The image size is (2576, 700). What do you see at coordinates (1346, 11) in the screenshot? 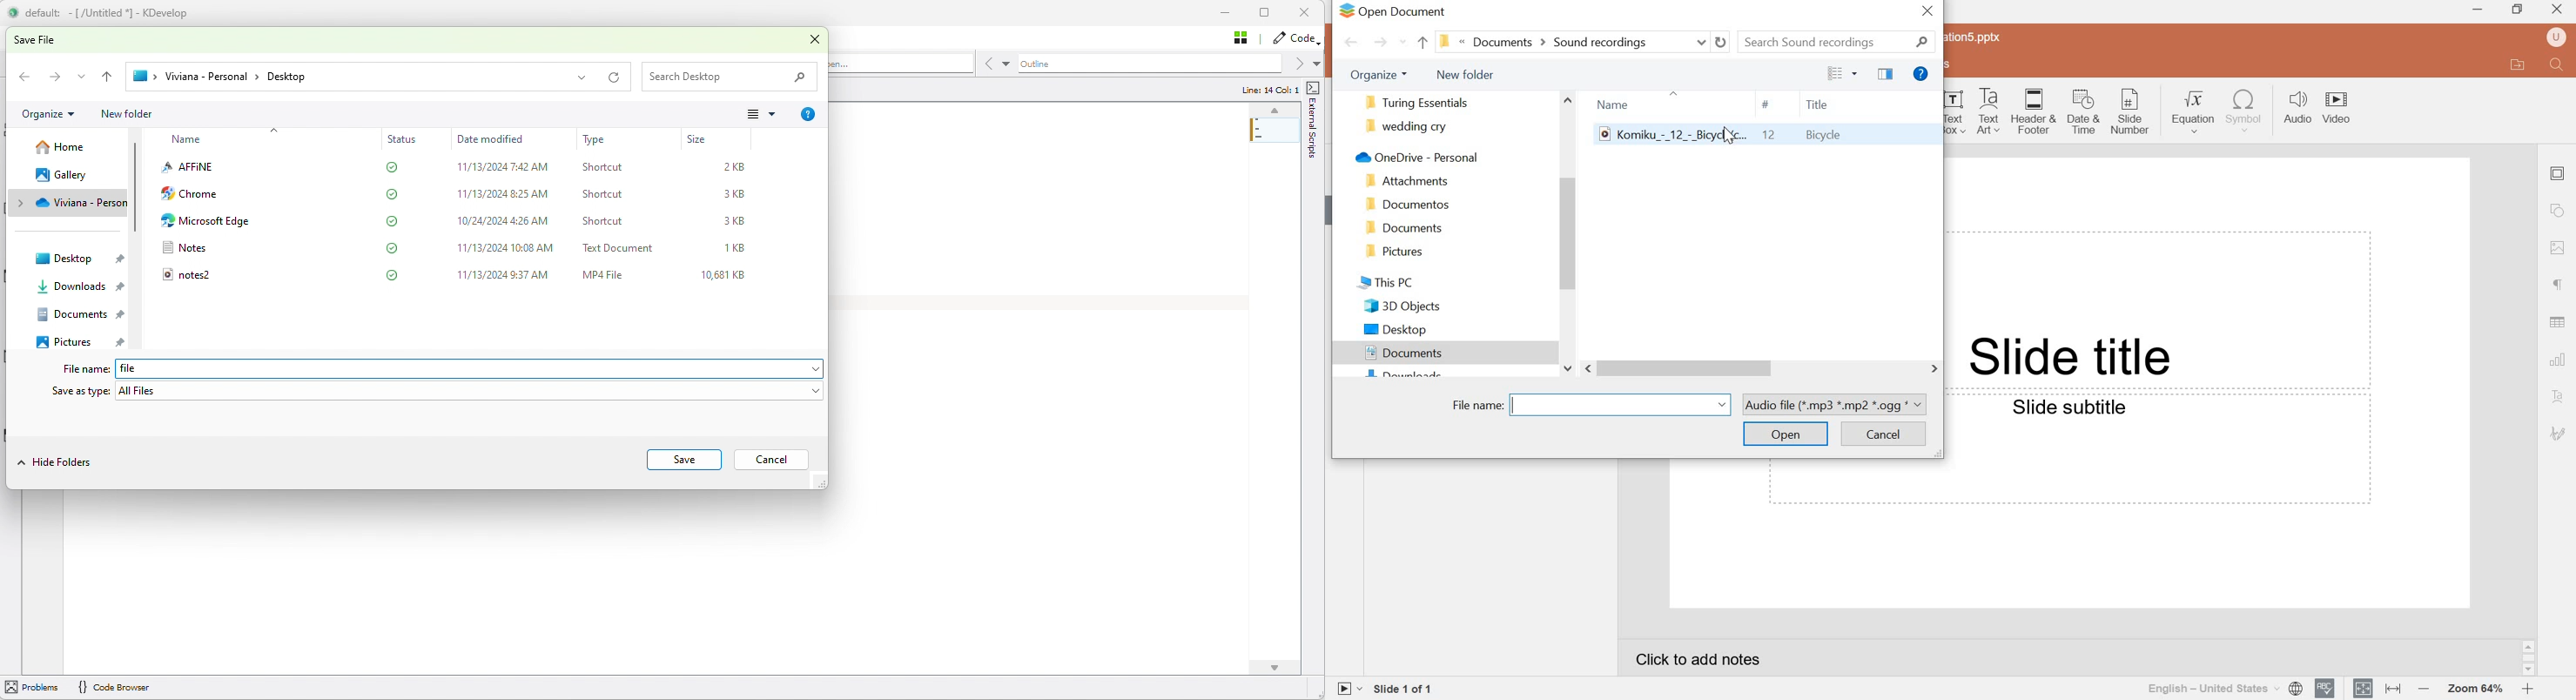
I see `logo` at bounding box center [1346, 11].